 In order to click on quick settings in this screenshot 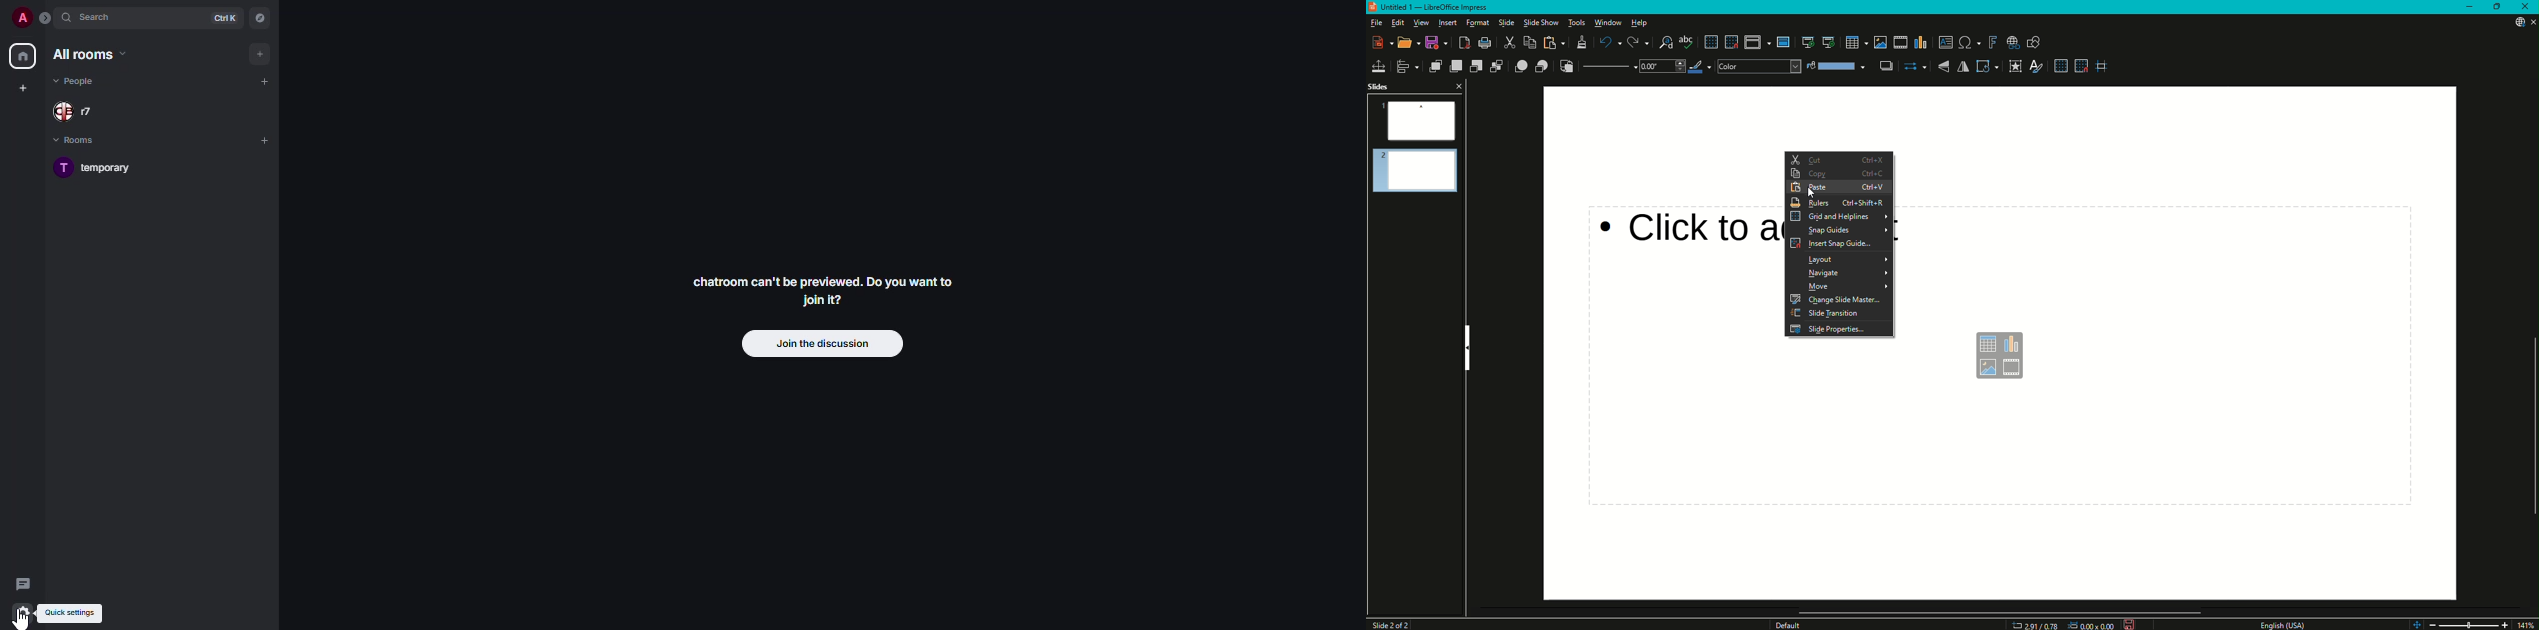, I will do `click(21, 613)`.